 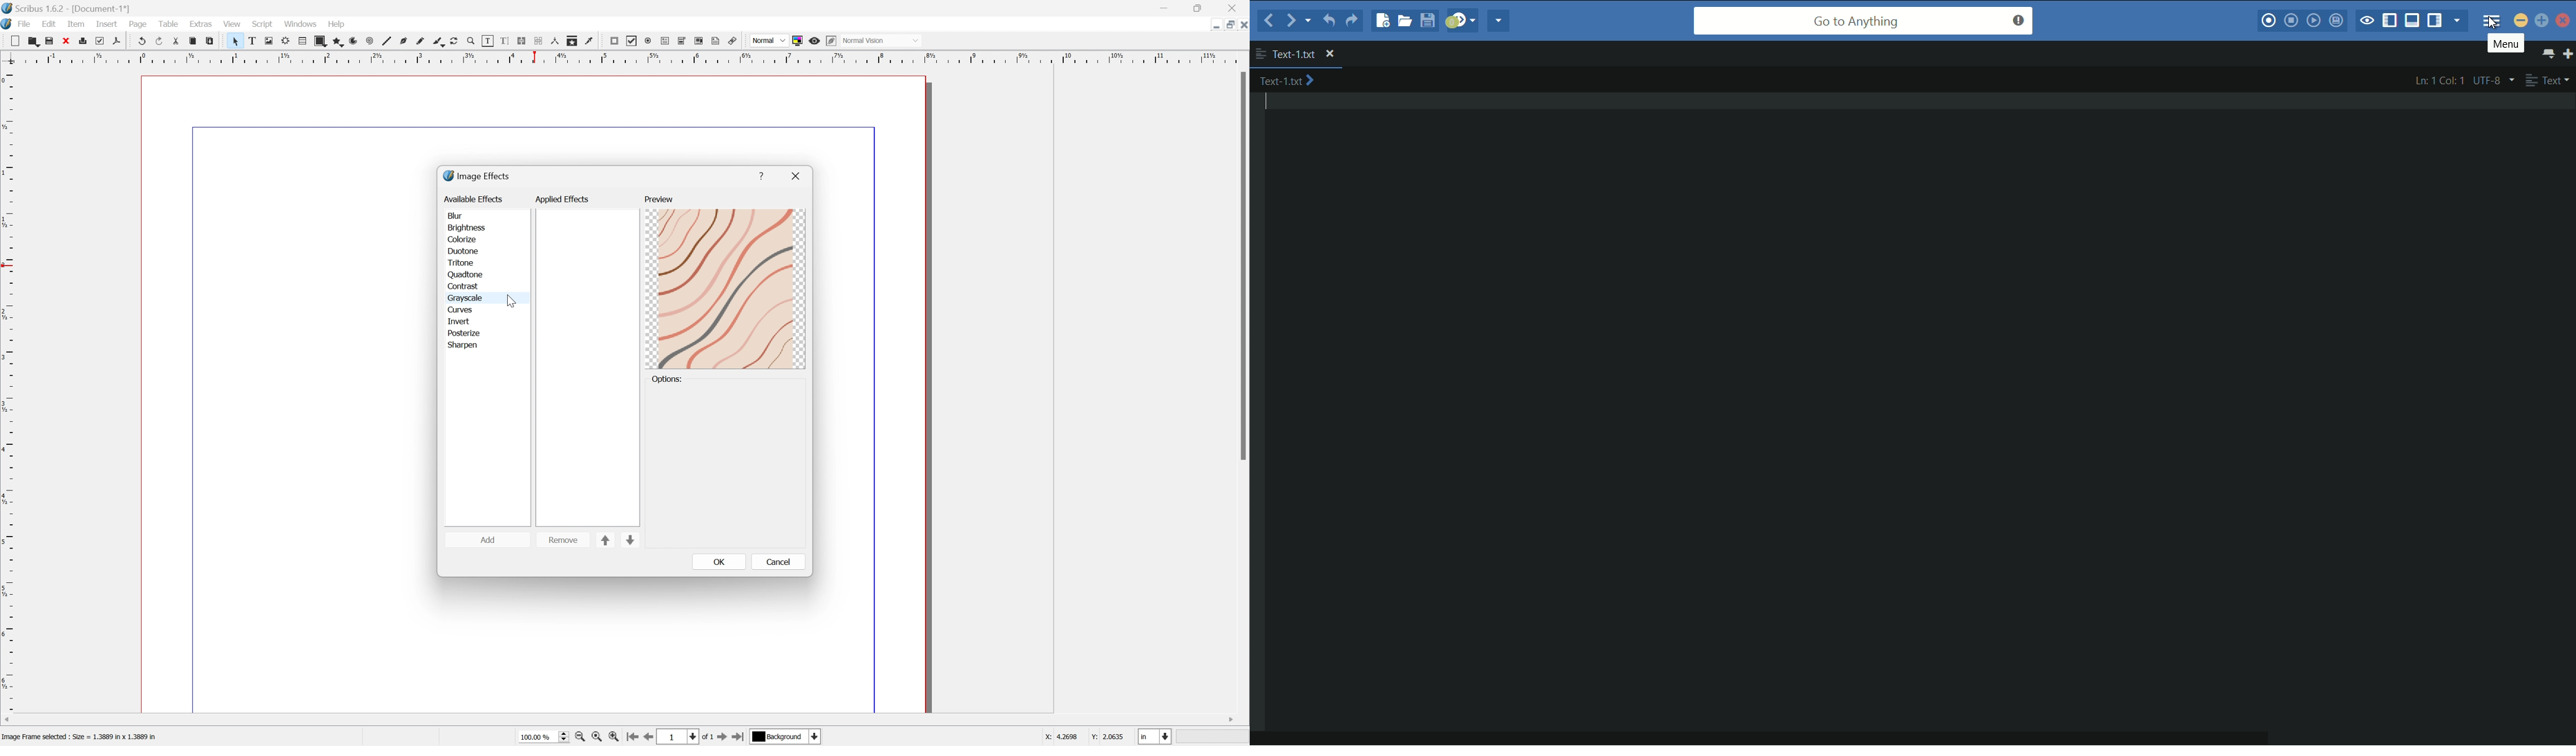 What do you see at coordinates (265, 22) in the screenshot?
I see `Script` at bounding box center [265, 22].